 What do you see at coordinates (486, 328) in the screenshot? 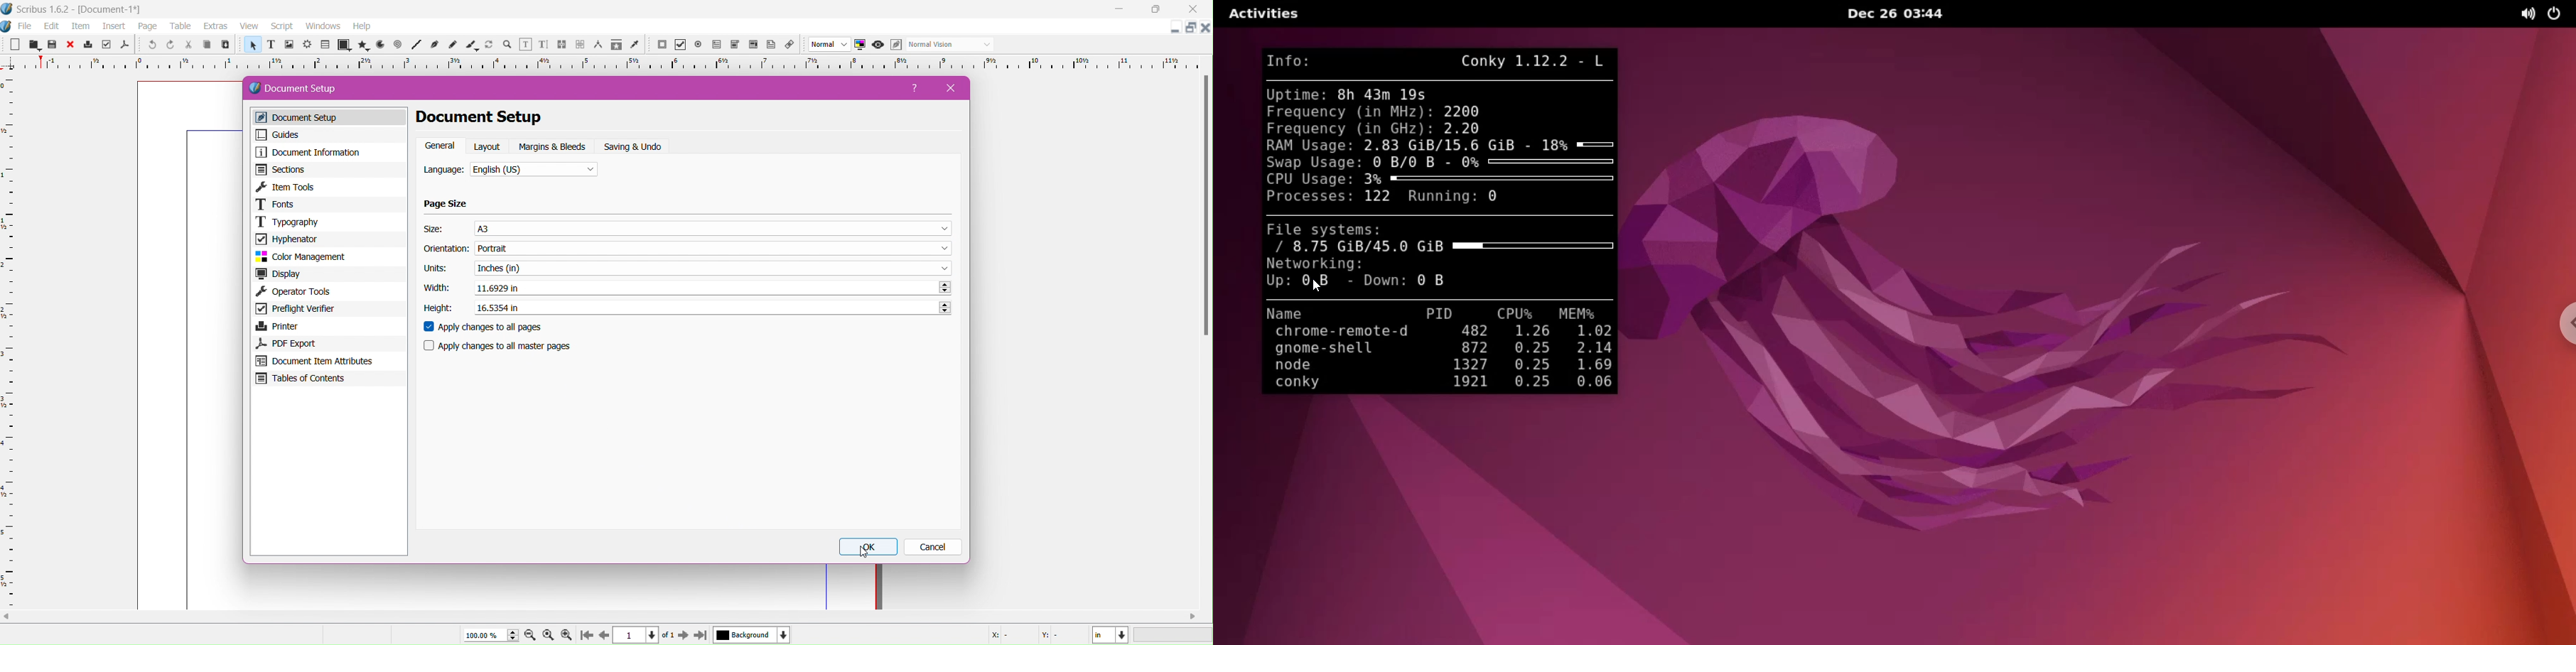
I see `Apply changes to all pages - enable/disable` at bounding box center [486, 328].